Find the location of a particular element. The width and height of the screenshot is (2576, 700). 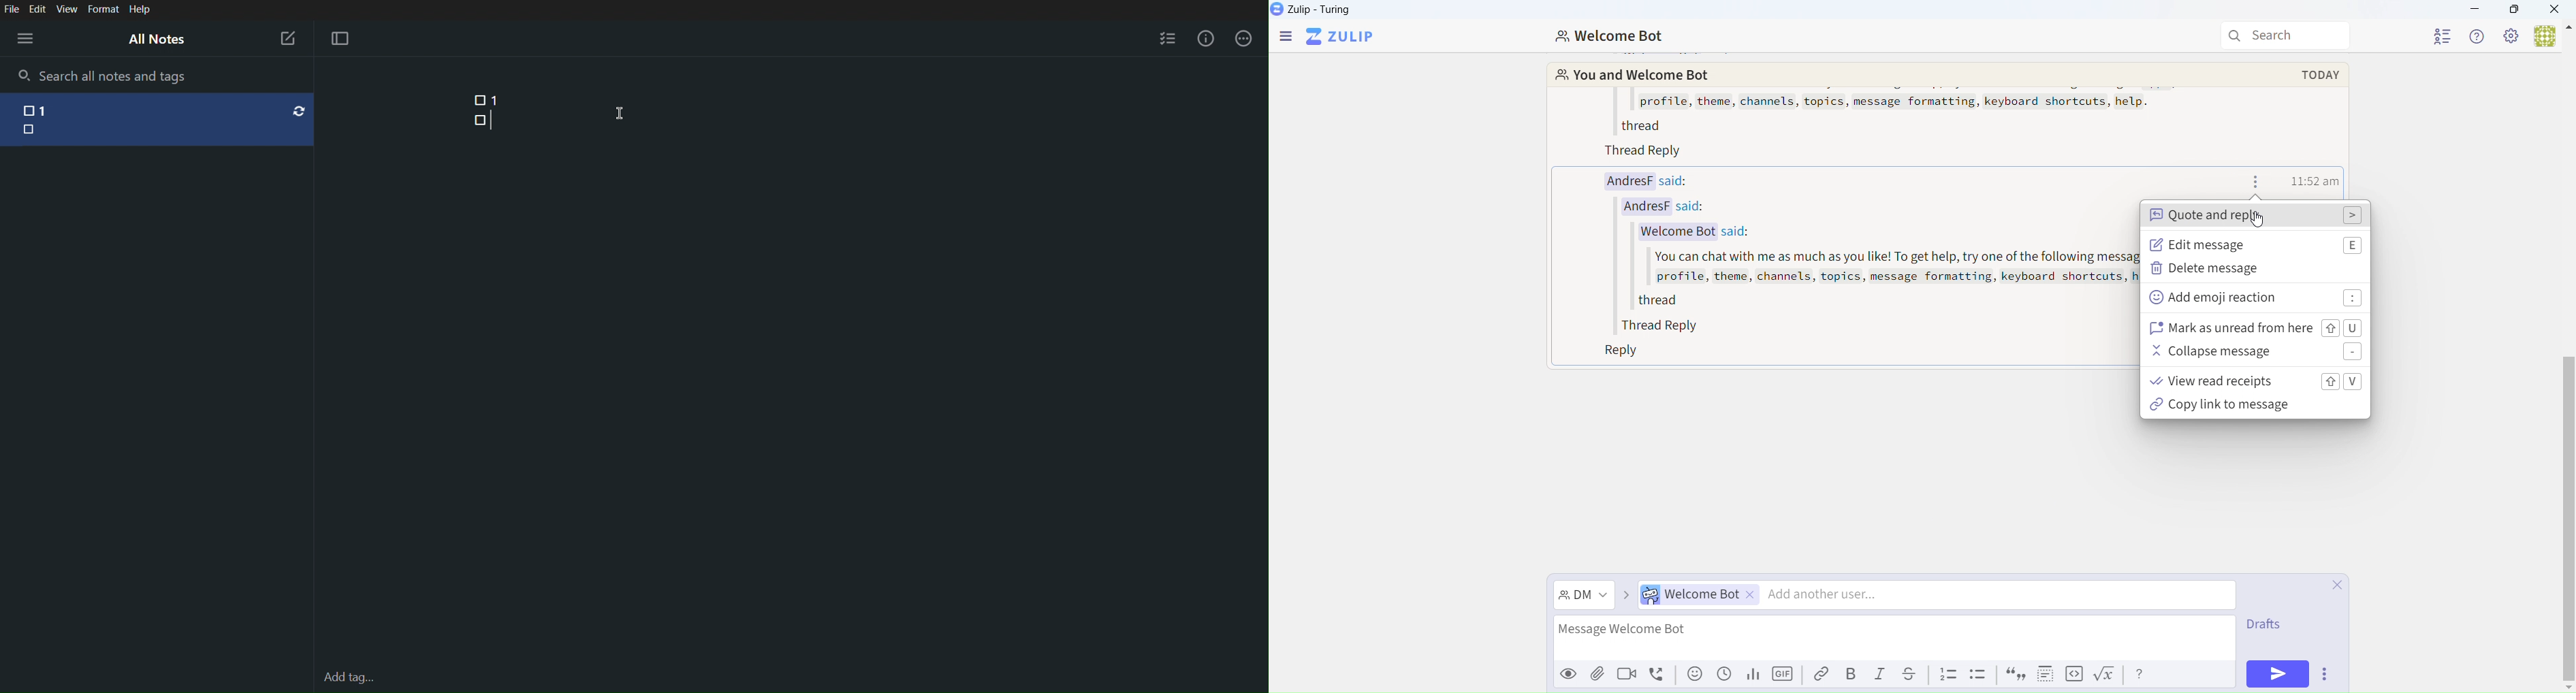

 You and Welcome Bot is located at coordinates (1629, 76).